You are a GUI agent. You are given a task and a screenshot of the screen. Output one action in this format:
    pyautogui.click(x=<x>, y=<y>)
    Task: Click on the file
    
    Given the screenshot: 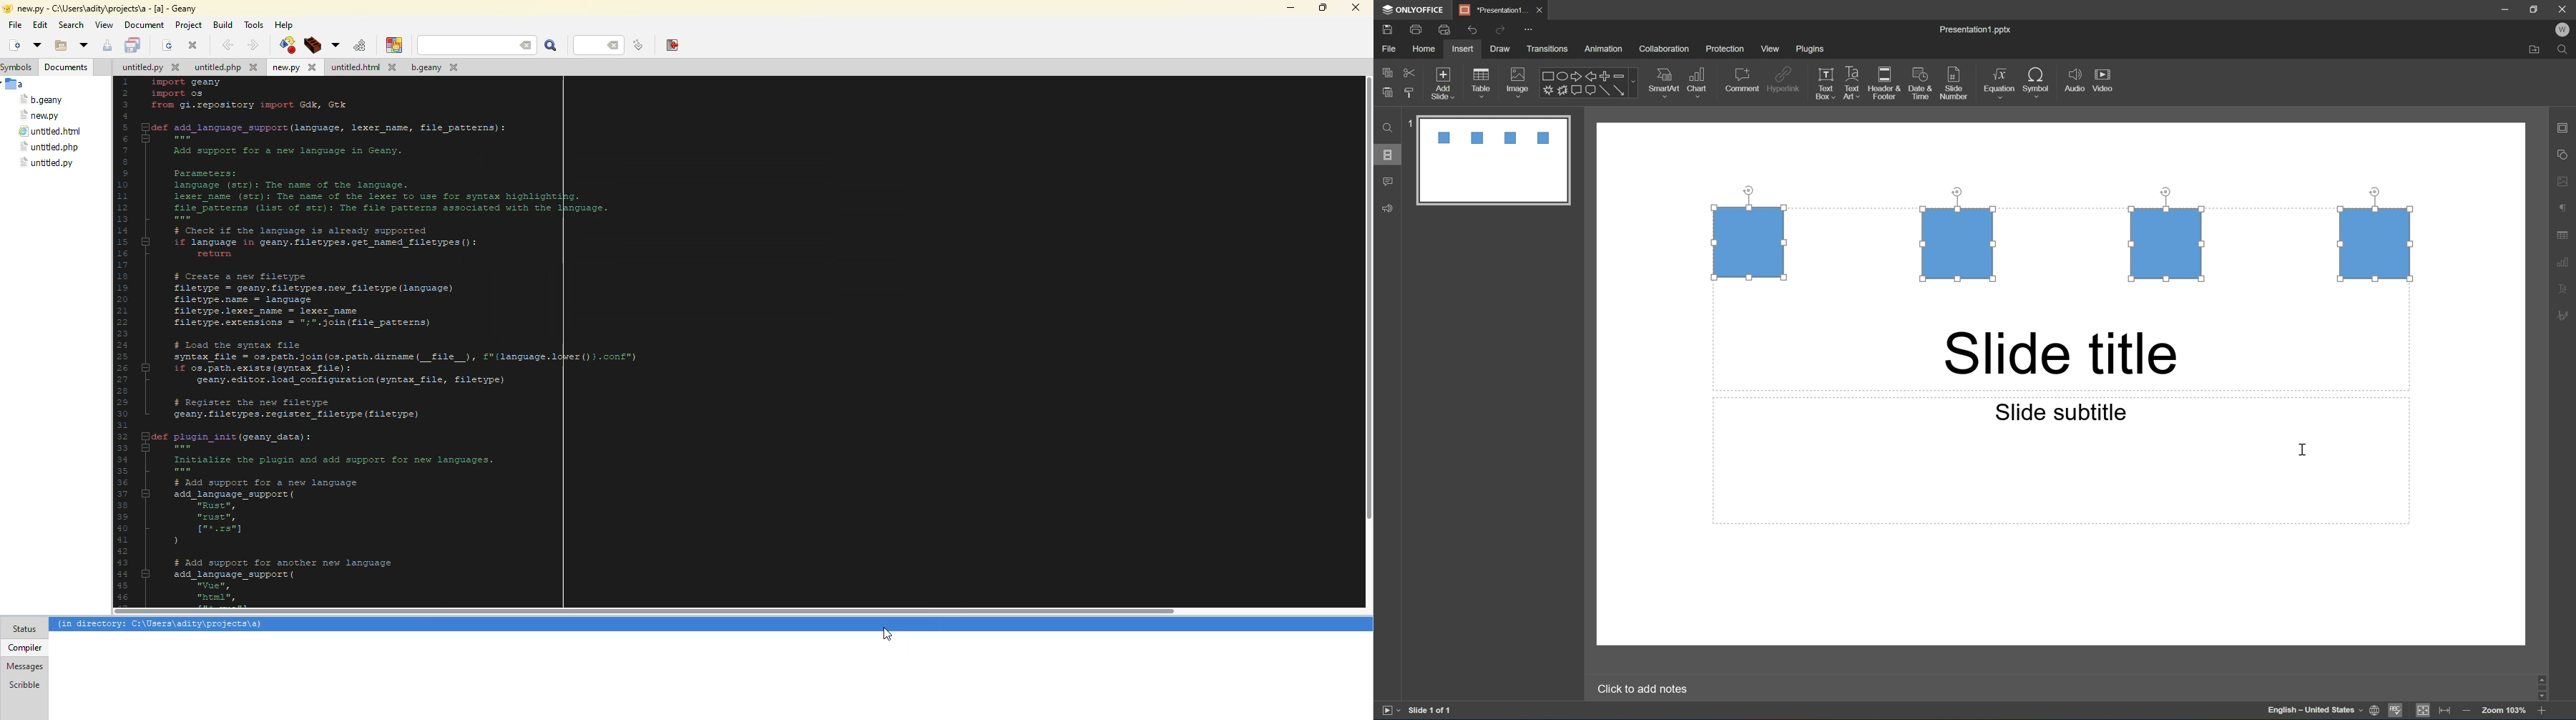 What is the action you would take?
    pyautogui.click(x=50, y=132)
    